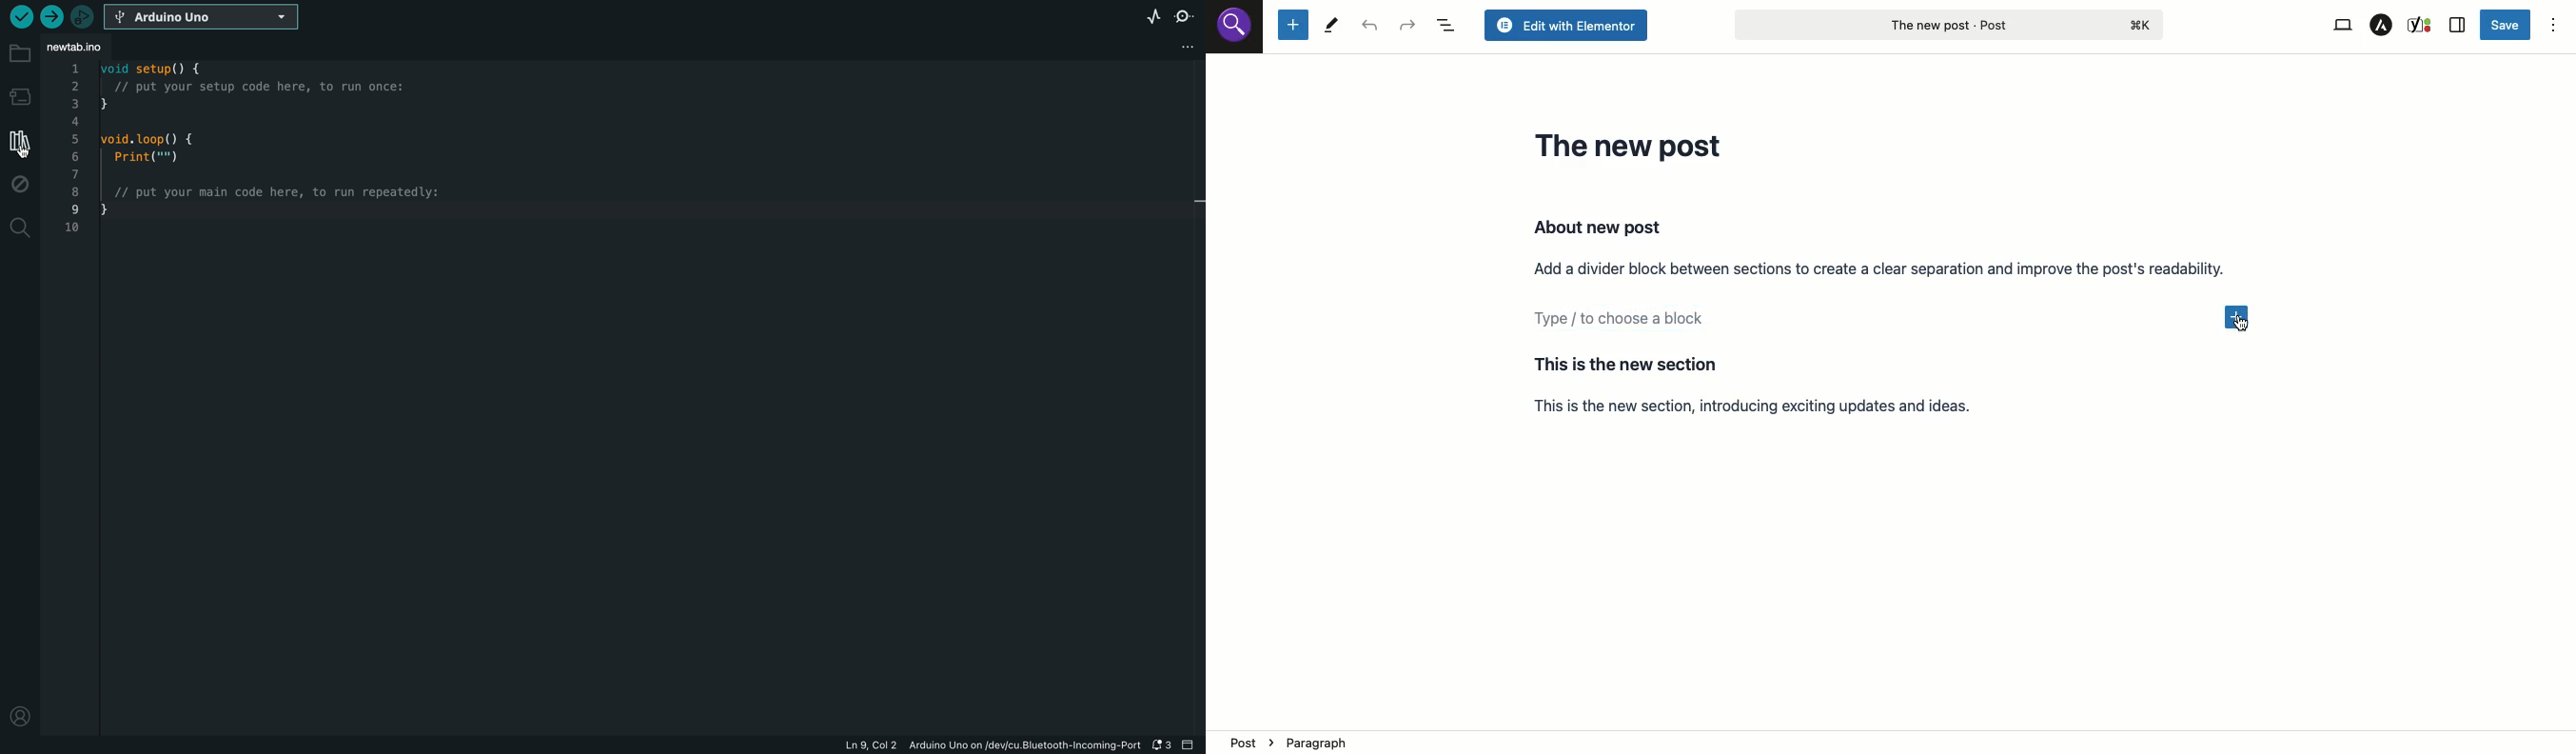 The height and width of the screenshot is (756, 2576). Describe the element at coordinates (1779, 385) in the screenshot. I see `Section 2` at that location.